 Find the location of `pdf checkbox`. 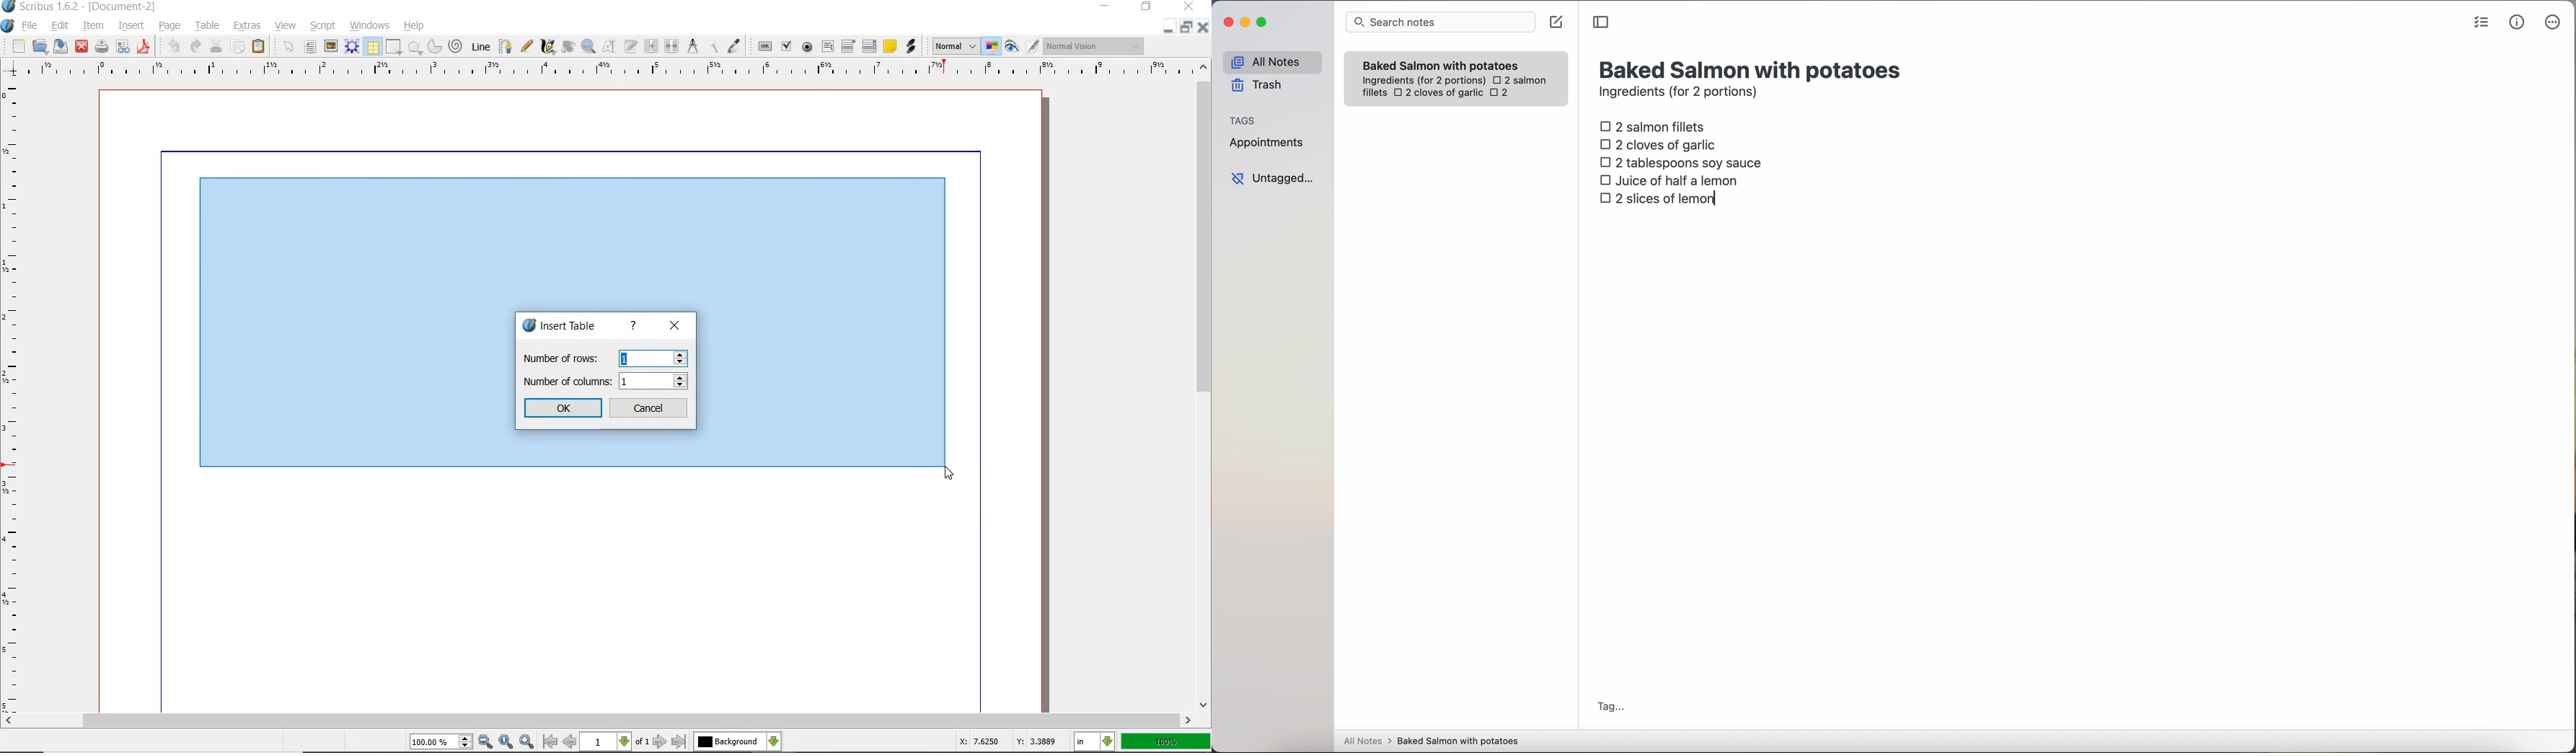

pdf checkbox is located at coordinates (785, 46).